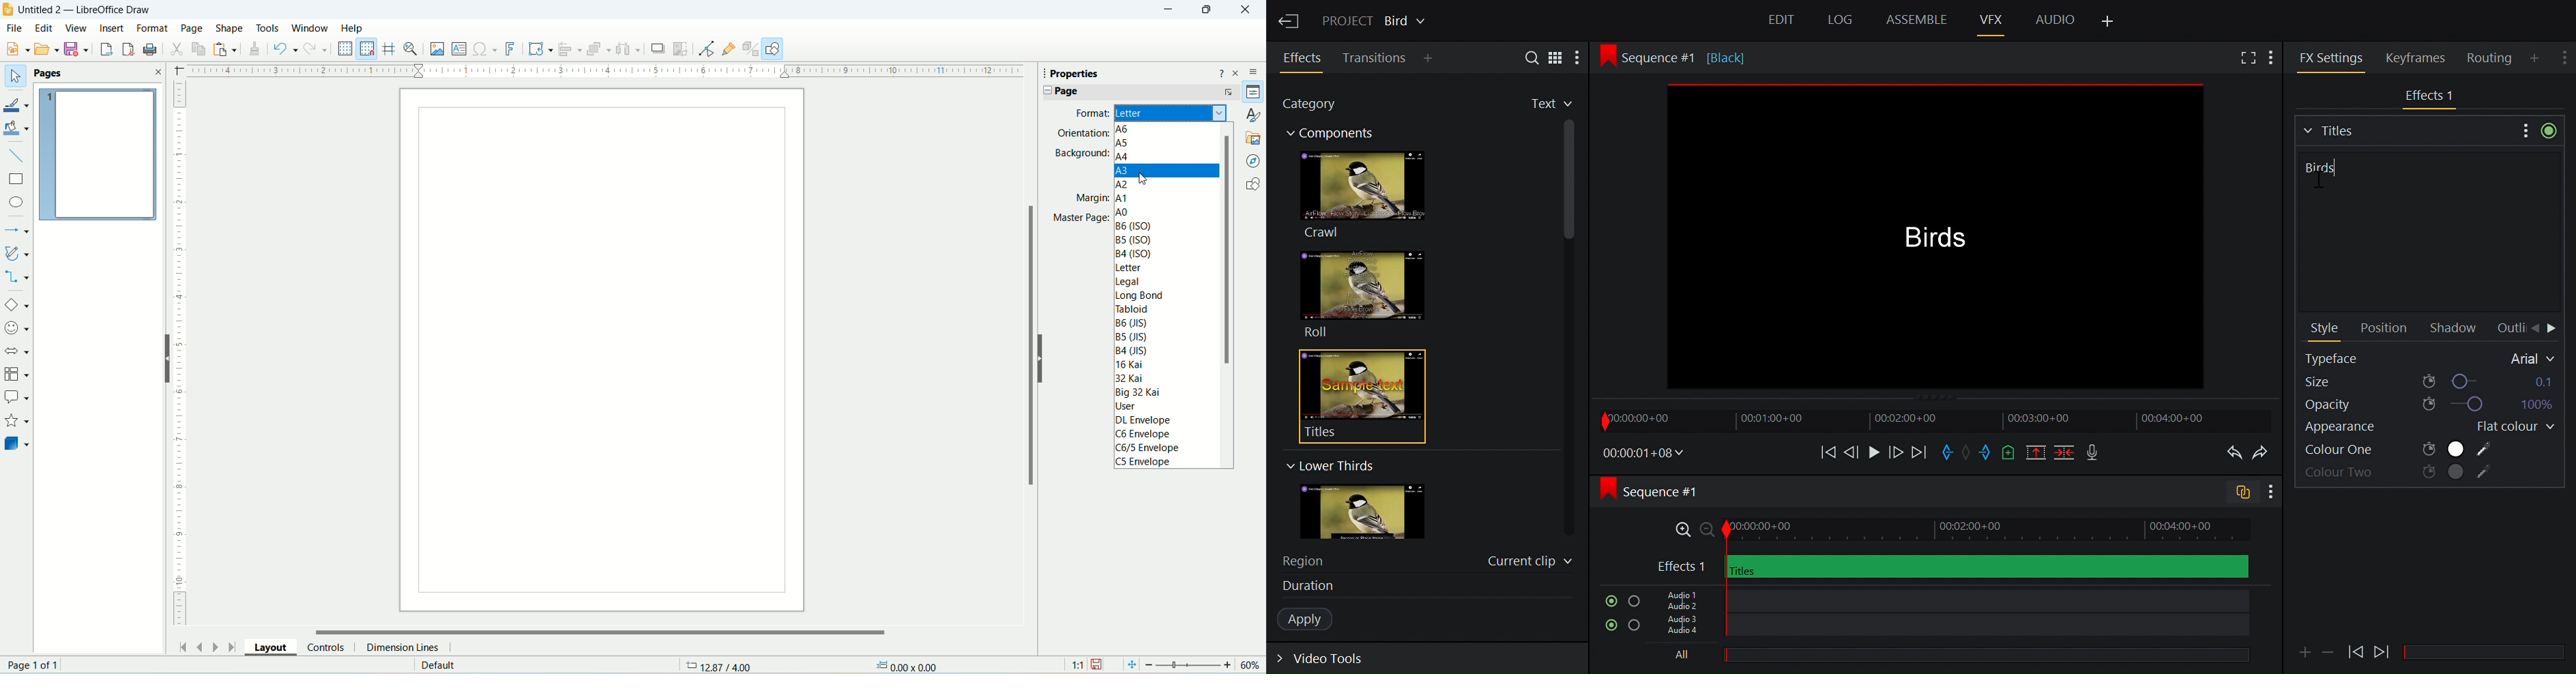 The image size is (2576, 700). What do you see at coordinates (2491, 58) in the screenshot?
I see `Routing` at bounding box center [2491, 58].